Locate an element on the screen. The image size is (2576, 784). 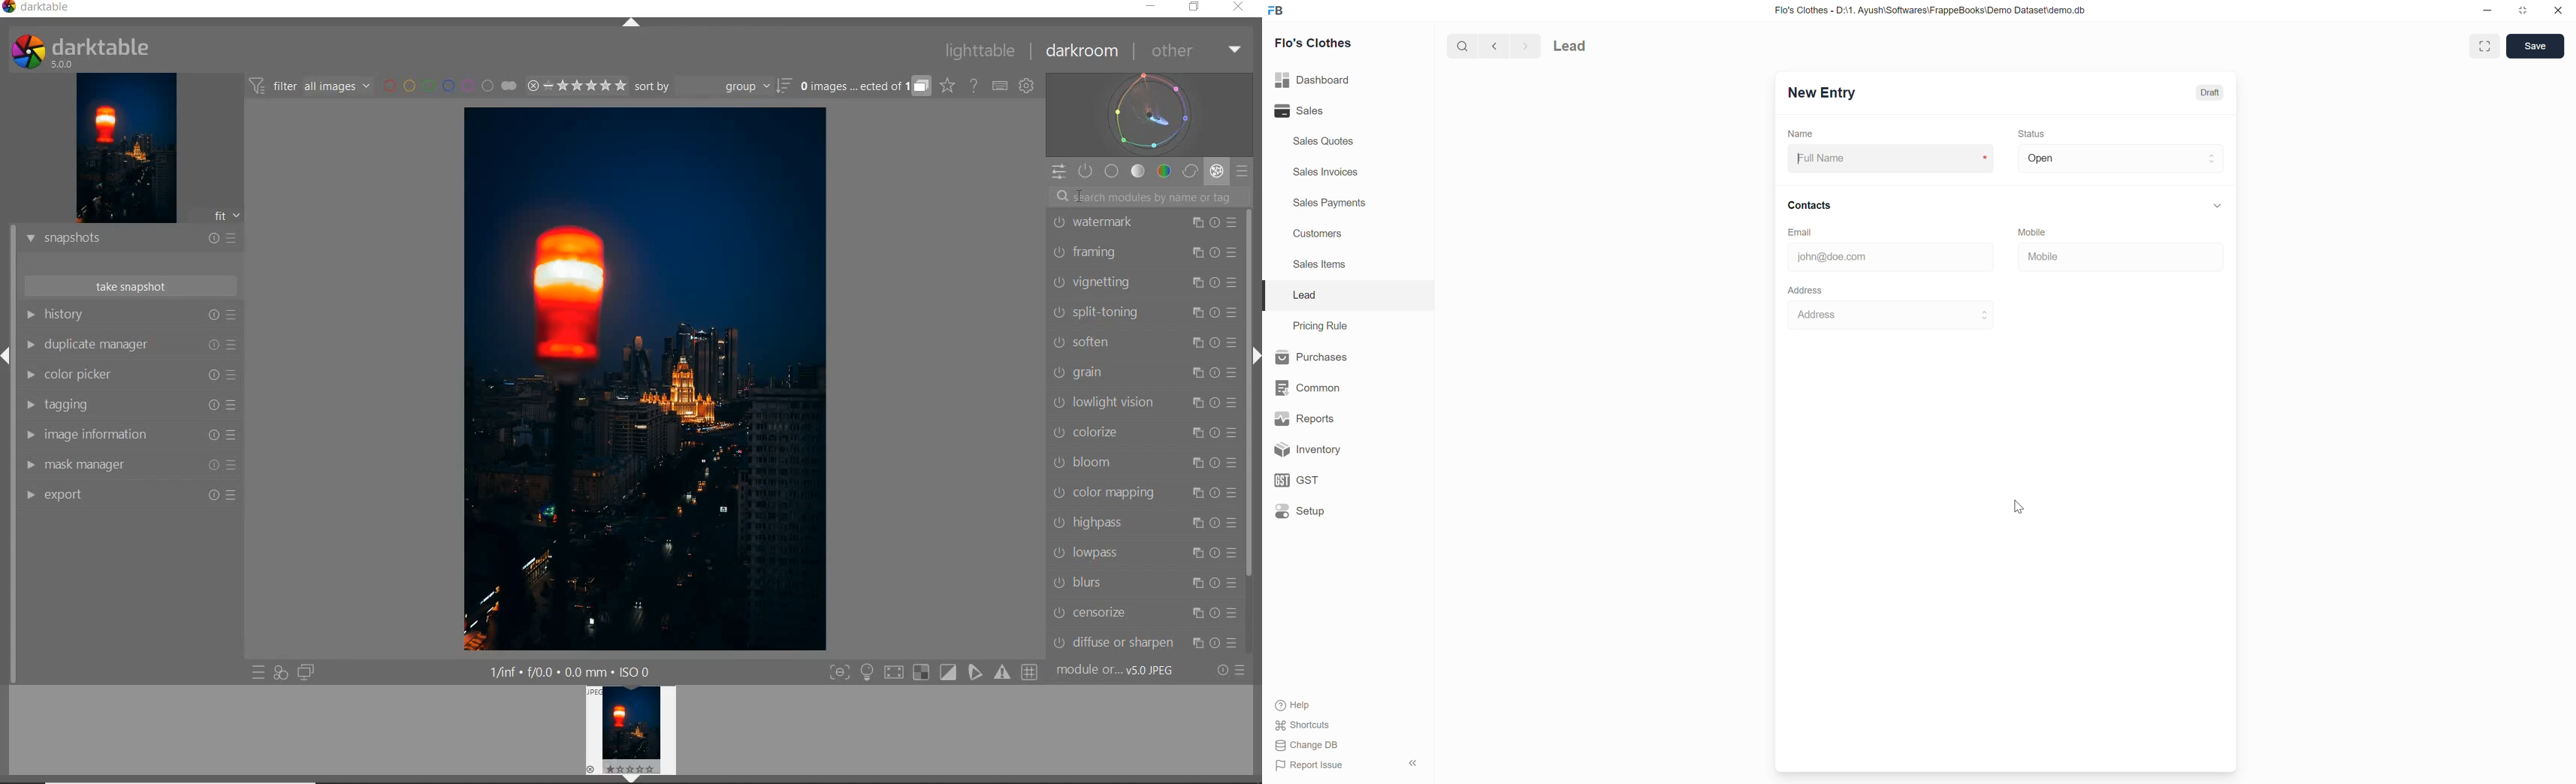
MINIMIZE is located at coordinates (1149, 8).